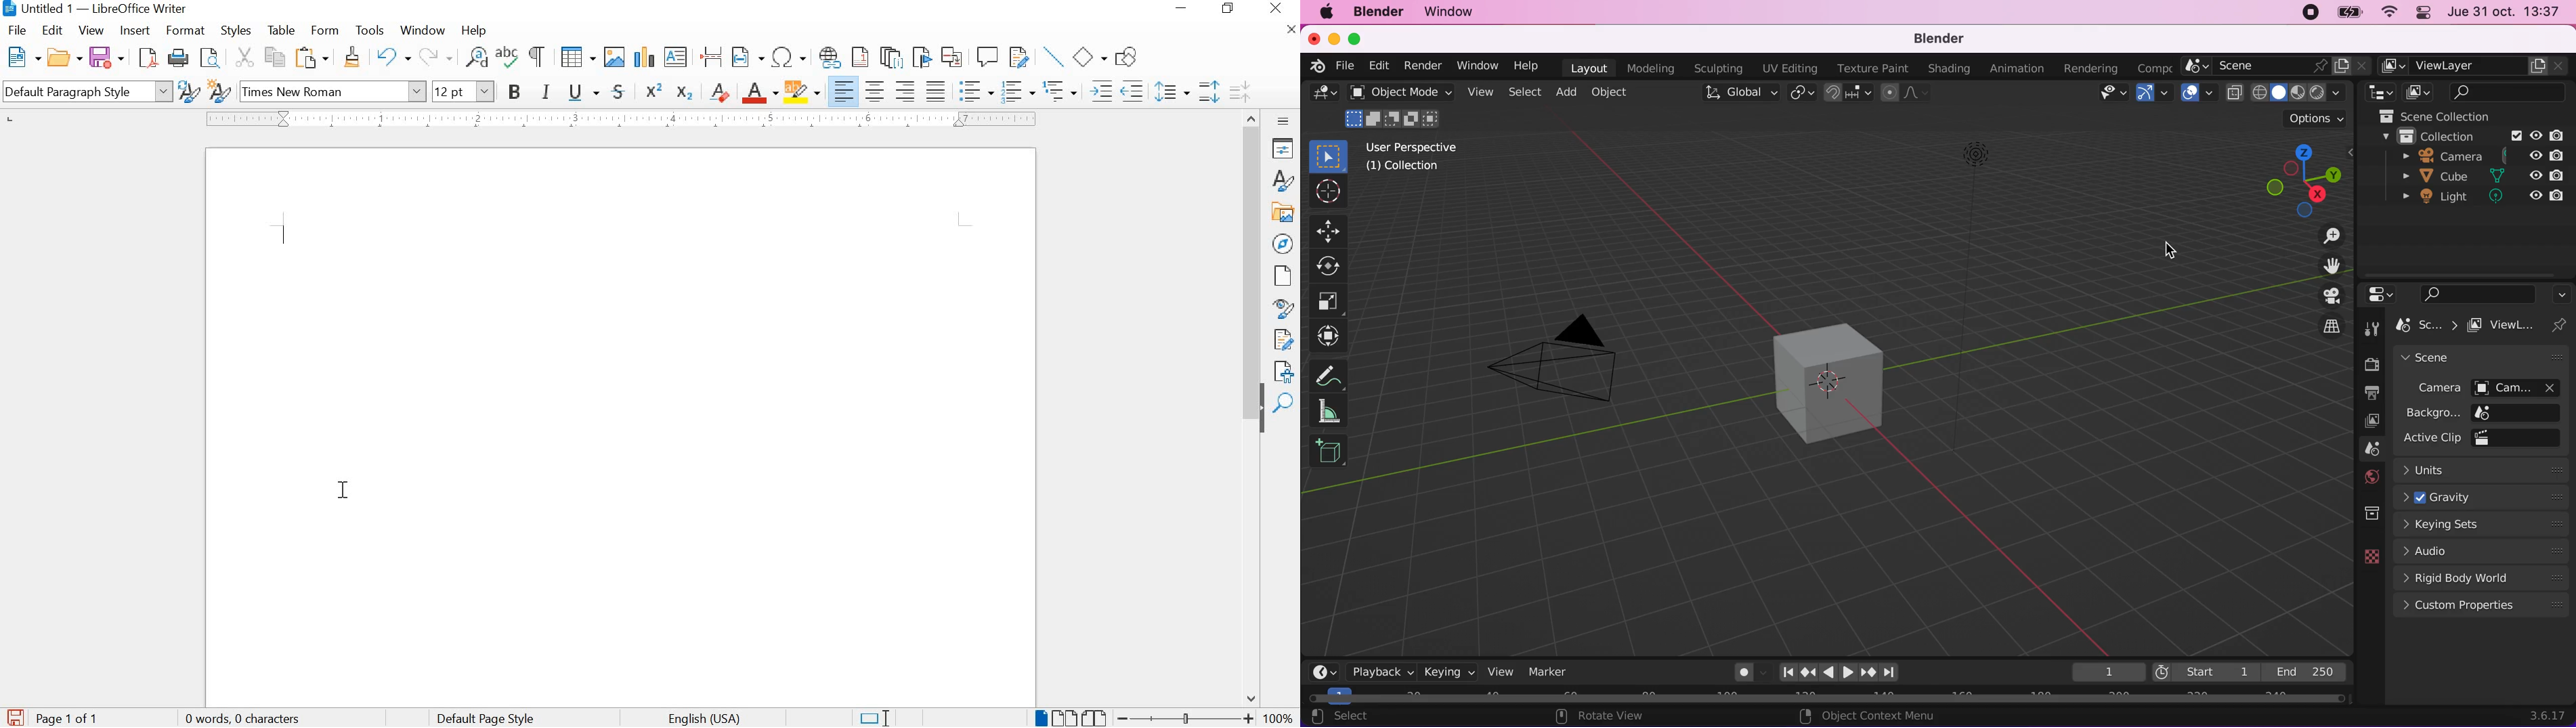  What do you see at coordinates (1283, 121) in the screenshot?
I see `SIDEBAR SETTINGS` at bounding box center [1283, 121].